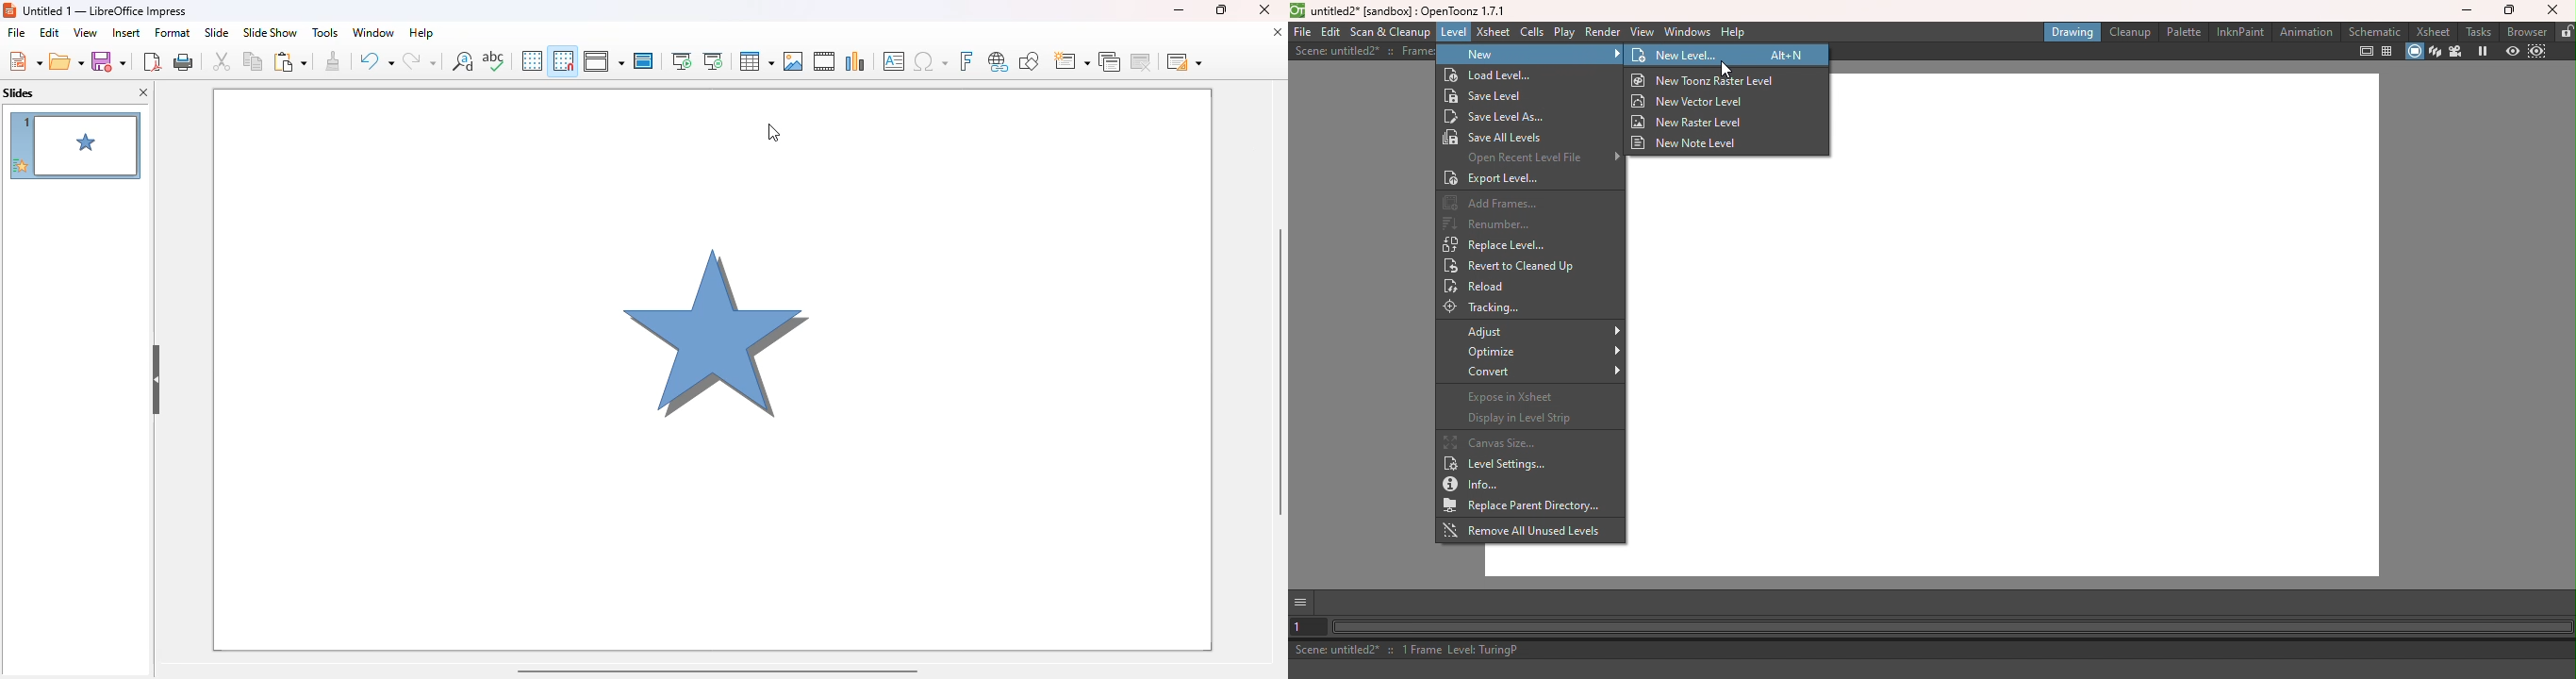 The image size is (2576, 700). I want to click on clone formatting, so click(334, 60).